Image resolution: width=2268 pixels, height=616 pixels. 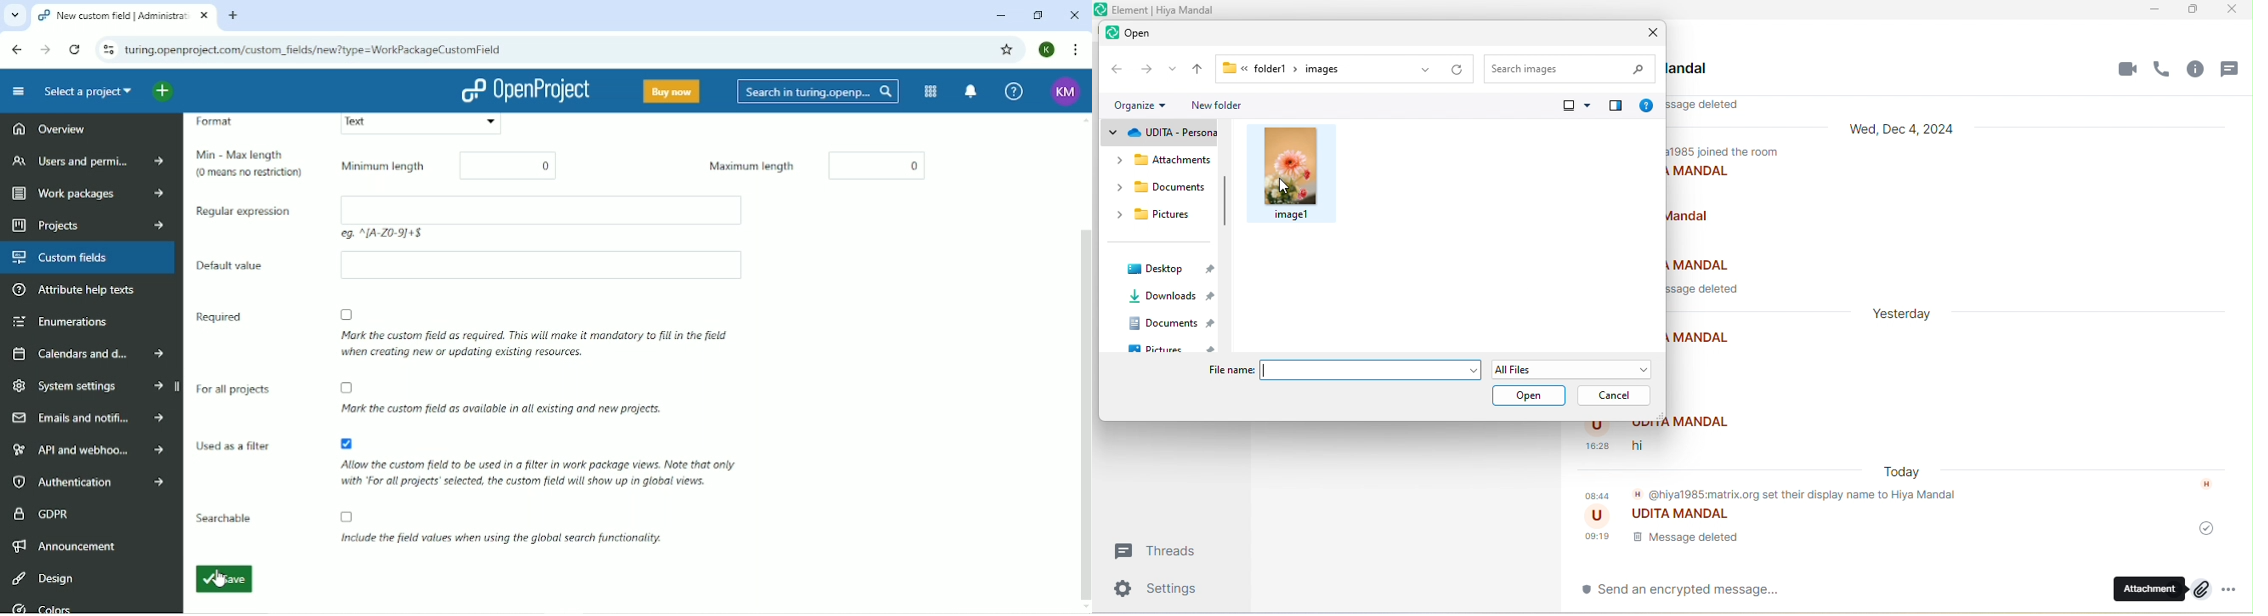 I want to click on Open quick add menu, so click(x=175, y=91).